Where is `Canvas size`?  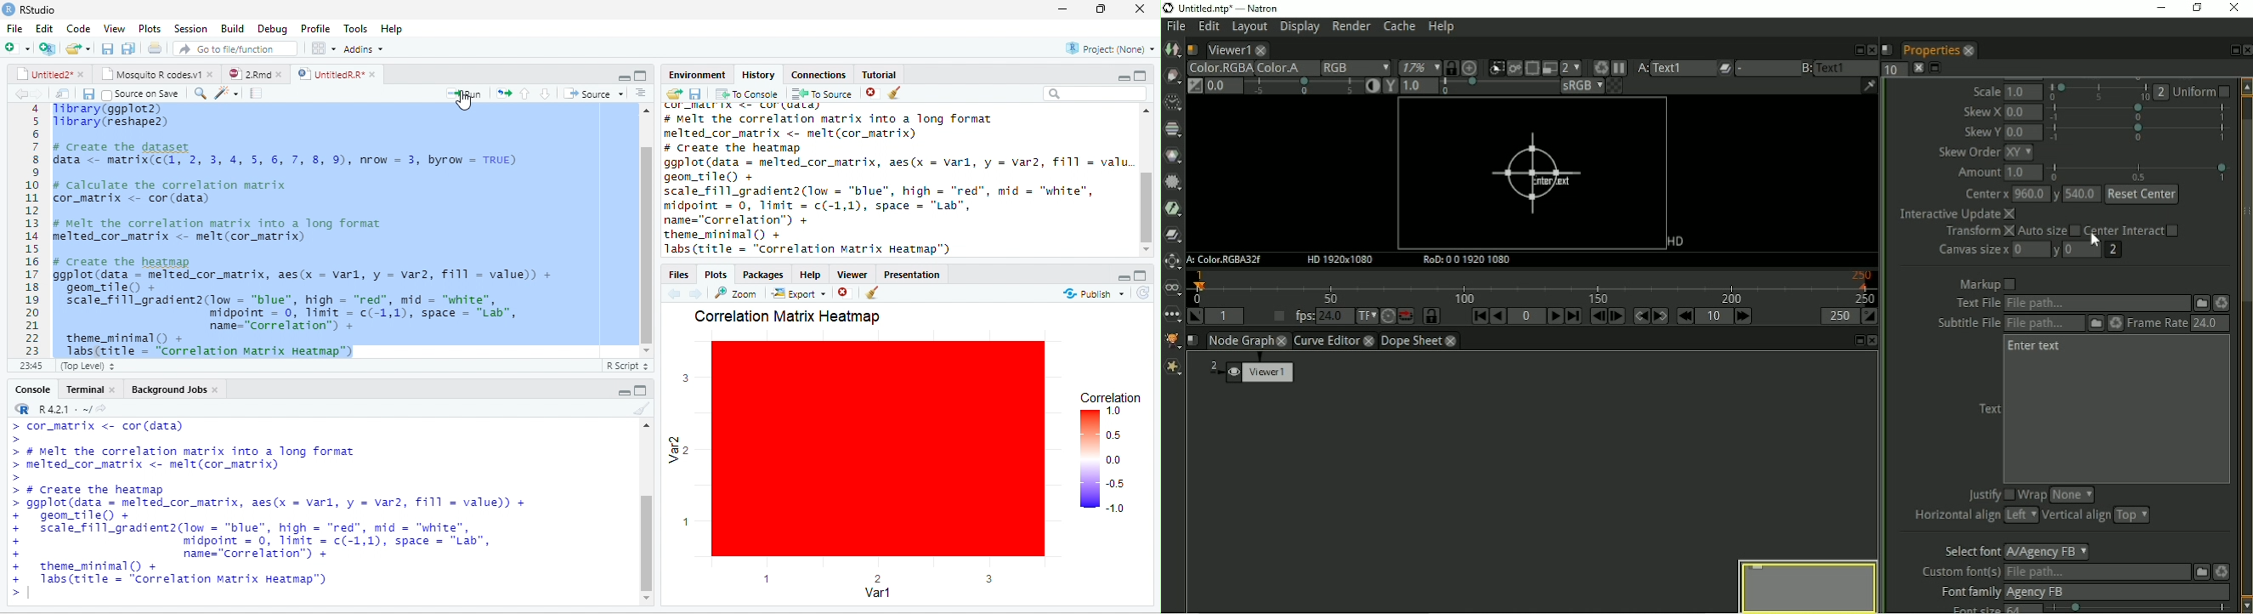 Canvas size is located at coordinates (1971, 251).